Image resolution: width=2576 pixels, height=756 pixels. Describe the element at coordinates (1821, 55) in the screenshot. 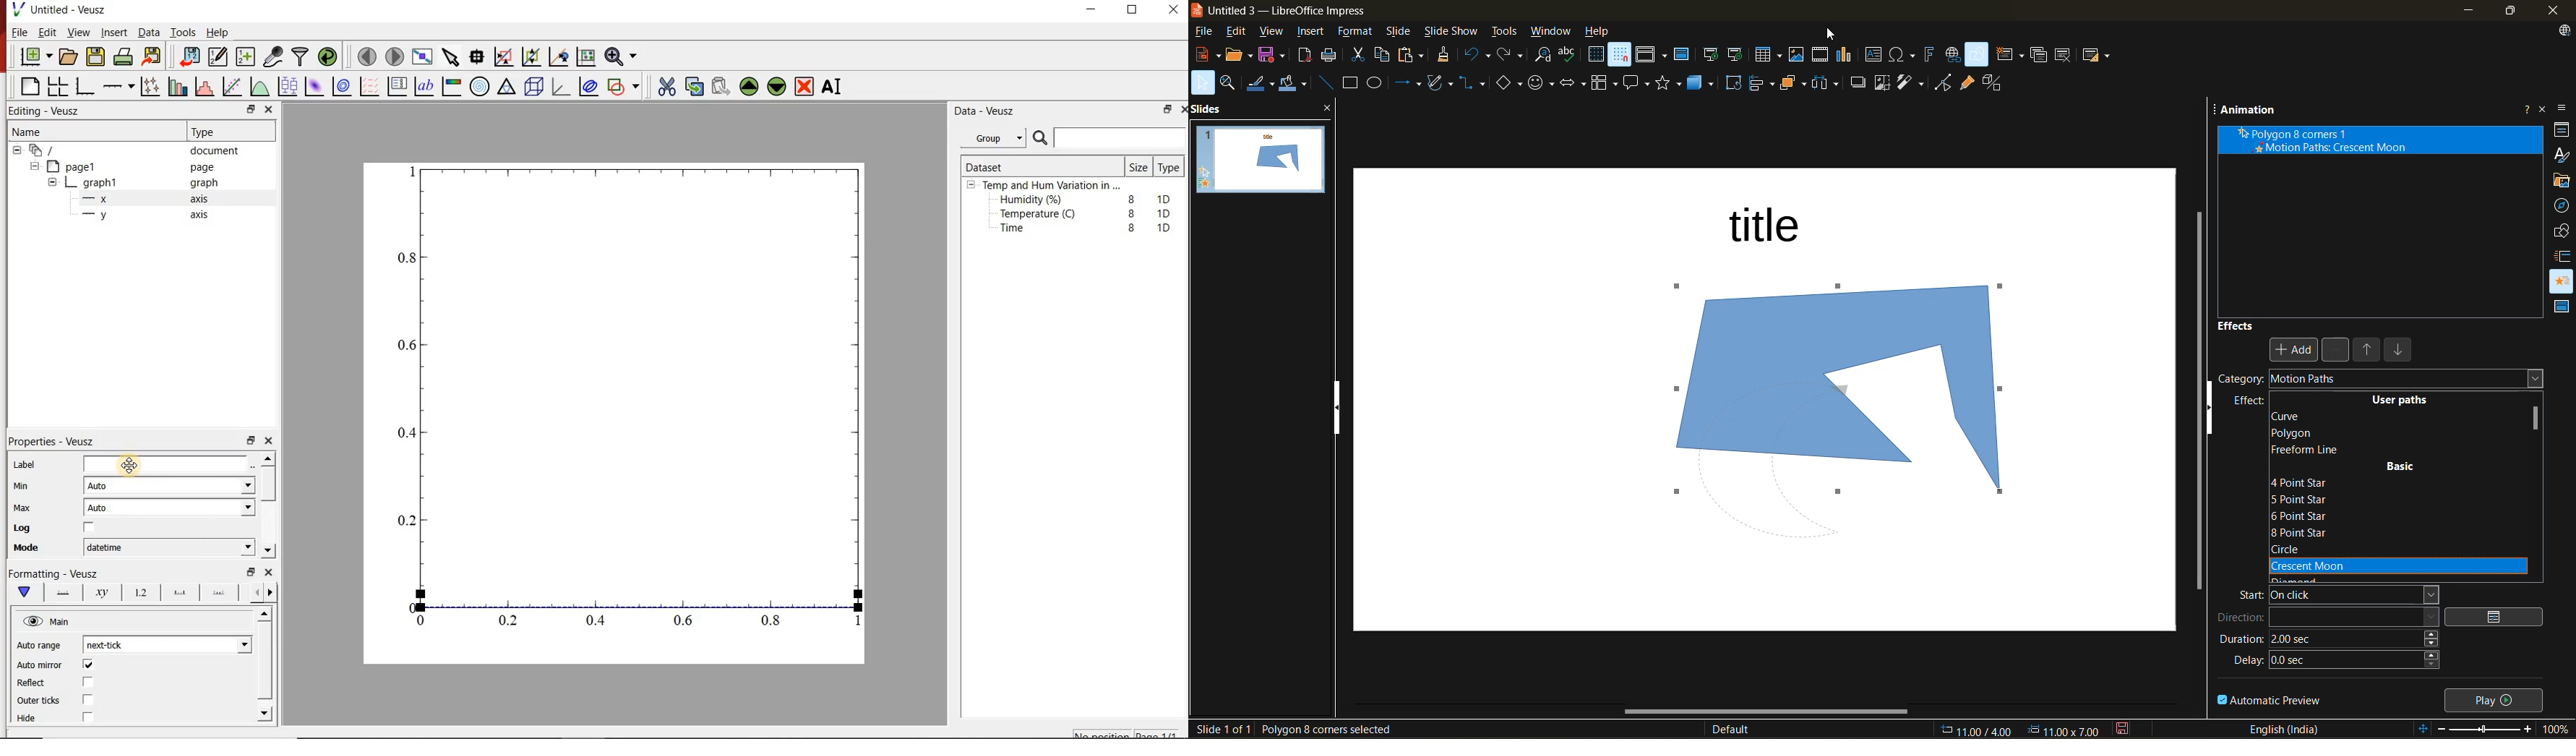

I see `insert audio or video` at that location.